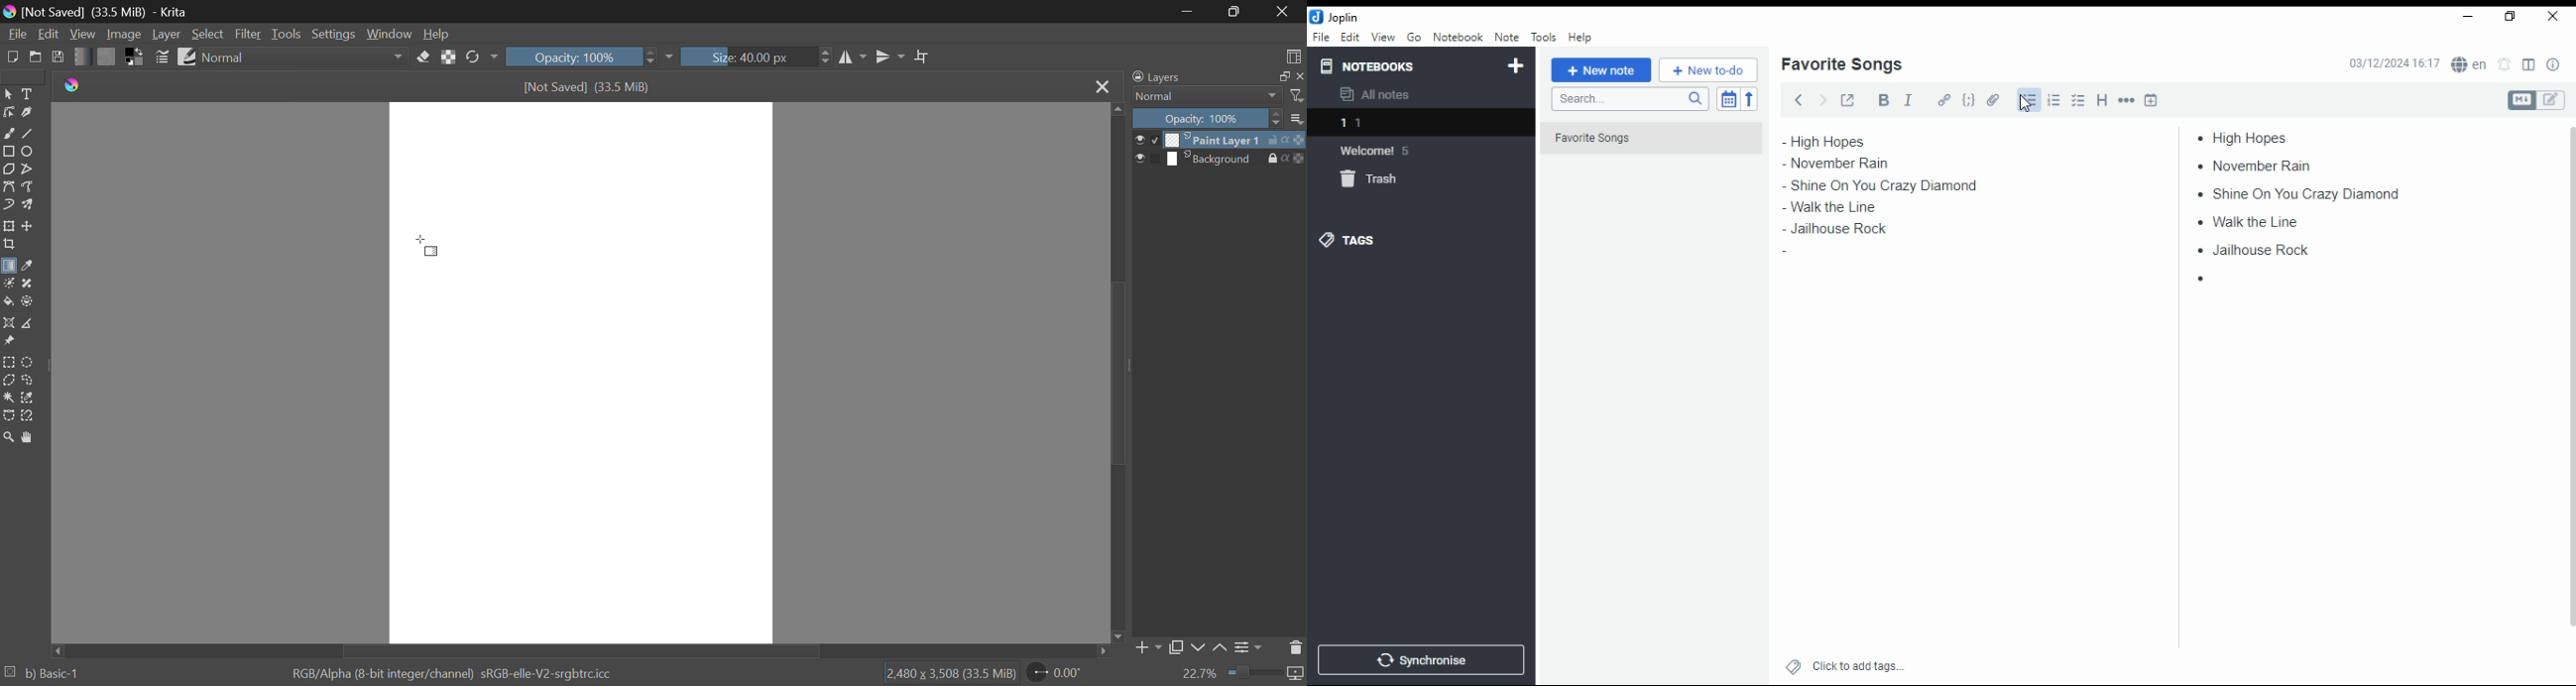  What do you see at coordinates (2513, 17) in the screenshot?
I see `restore` at bounding box center [2513, 17].